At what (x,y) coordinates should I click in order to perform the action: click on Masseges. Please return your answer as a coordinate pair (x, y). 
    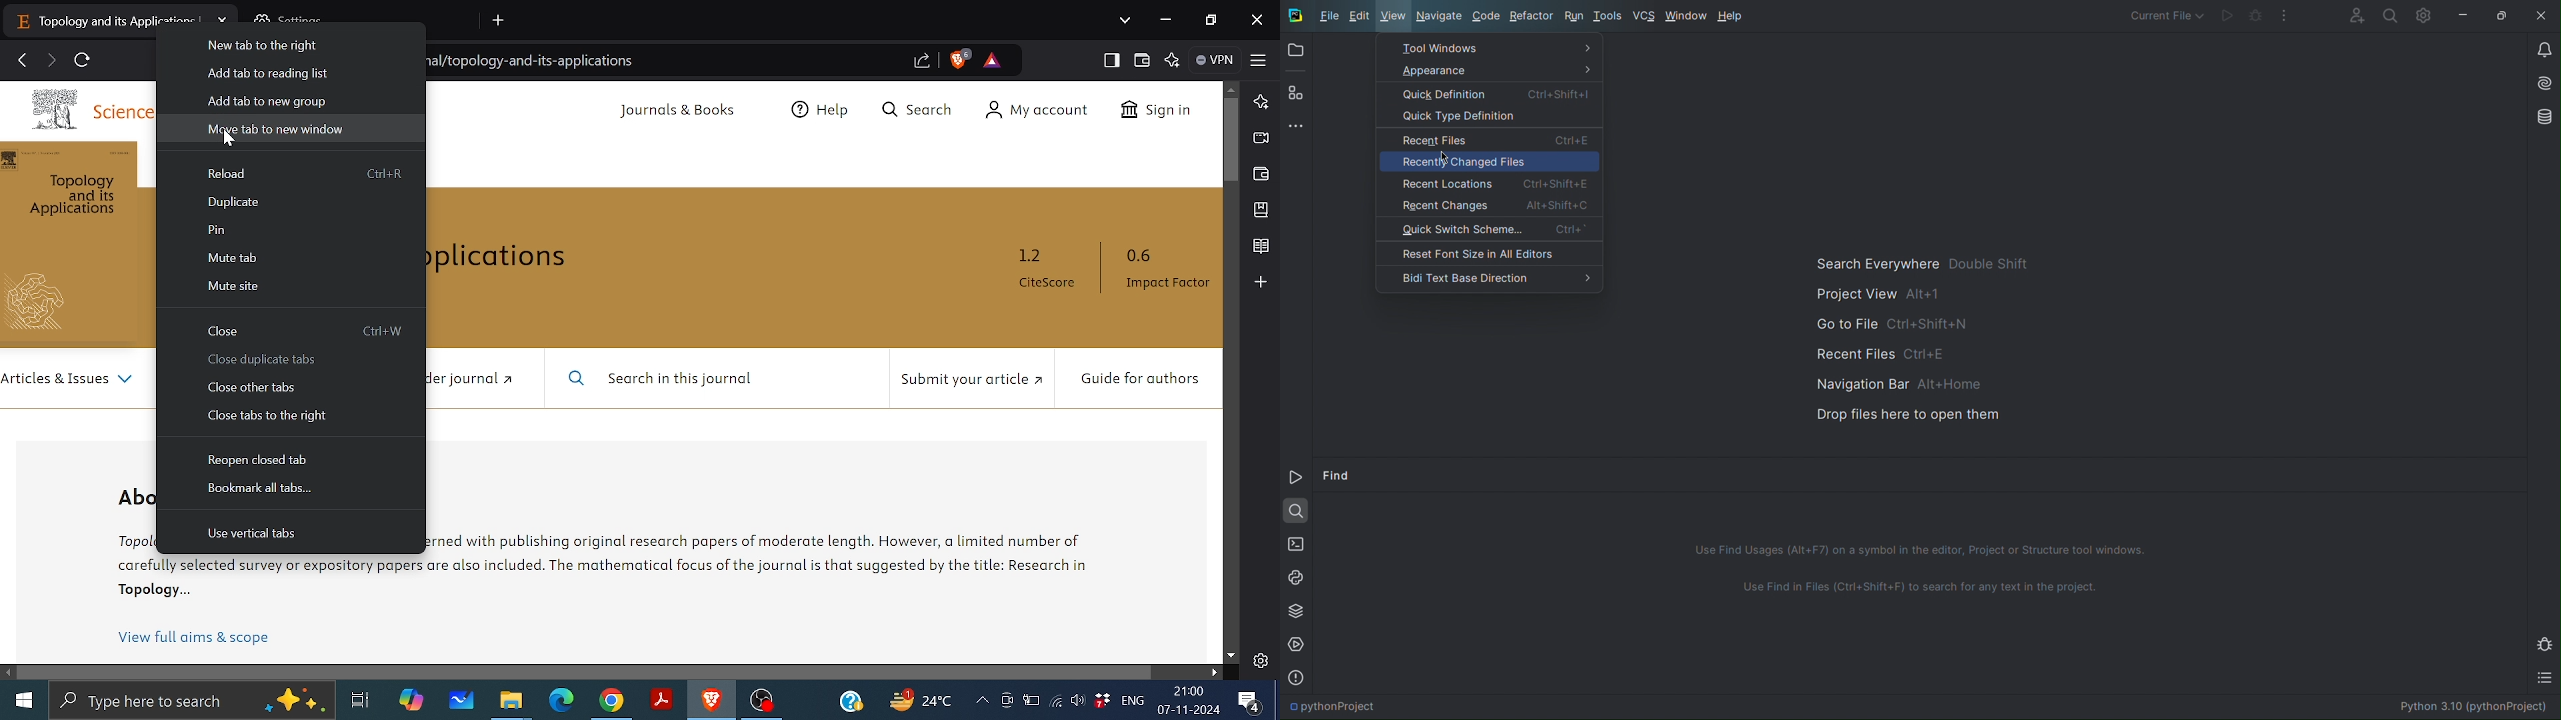
    Looking at the image, I should click on (1250, 703).